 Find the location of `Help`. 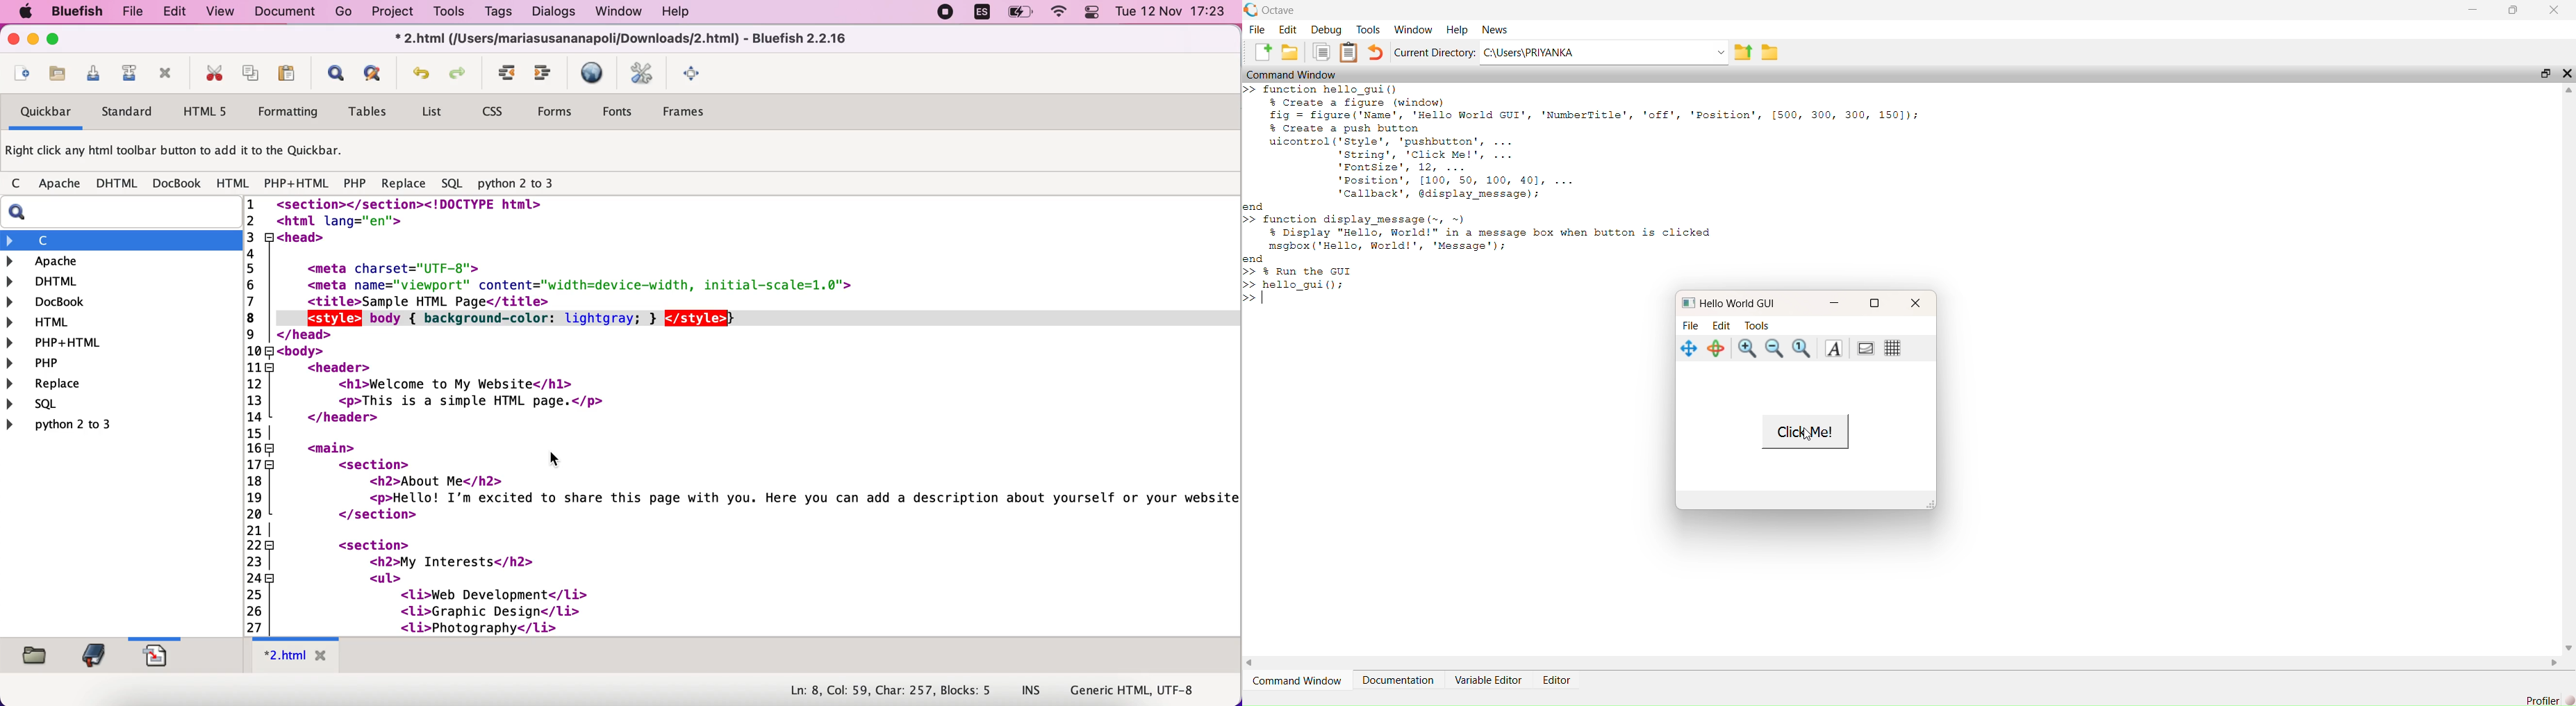

Help is located at coordinates (1456, 26).